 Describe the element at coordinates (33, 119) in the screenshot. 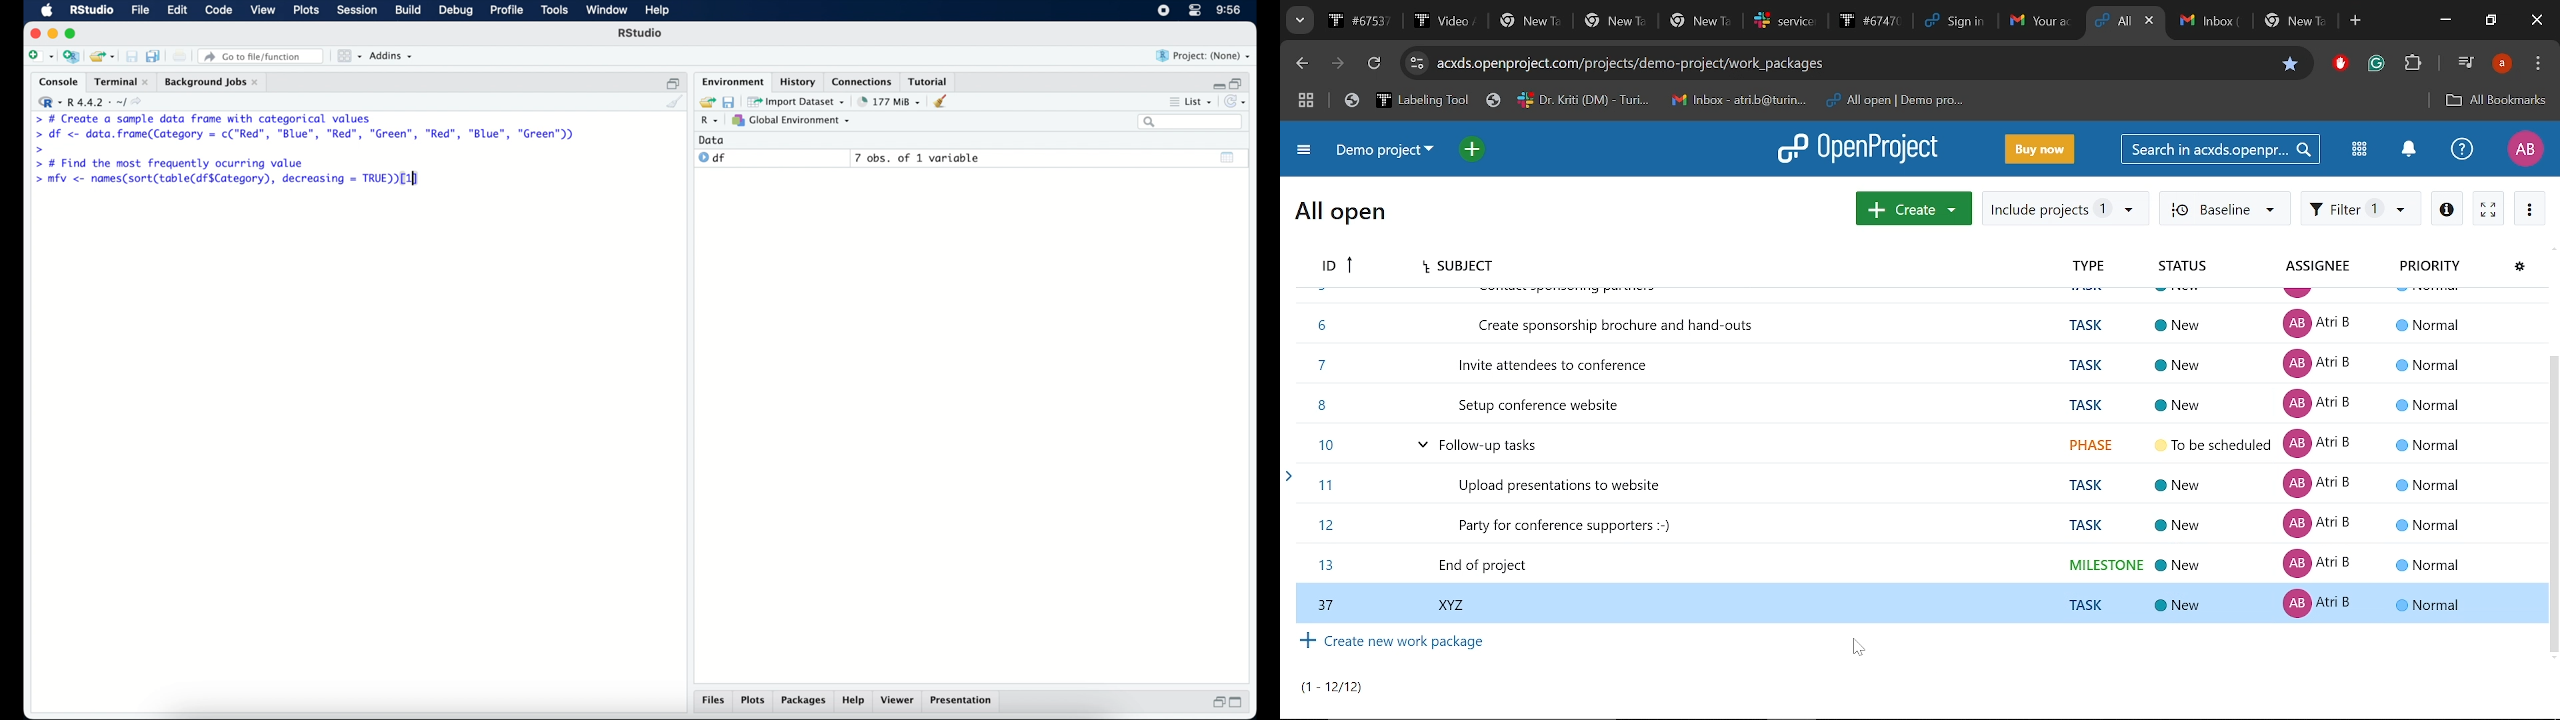

I see `command prompt` at that location.